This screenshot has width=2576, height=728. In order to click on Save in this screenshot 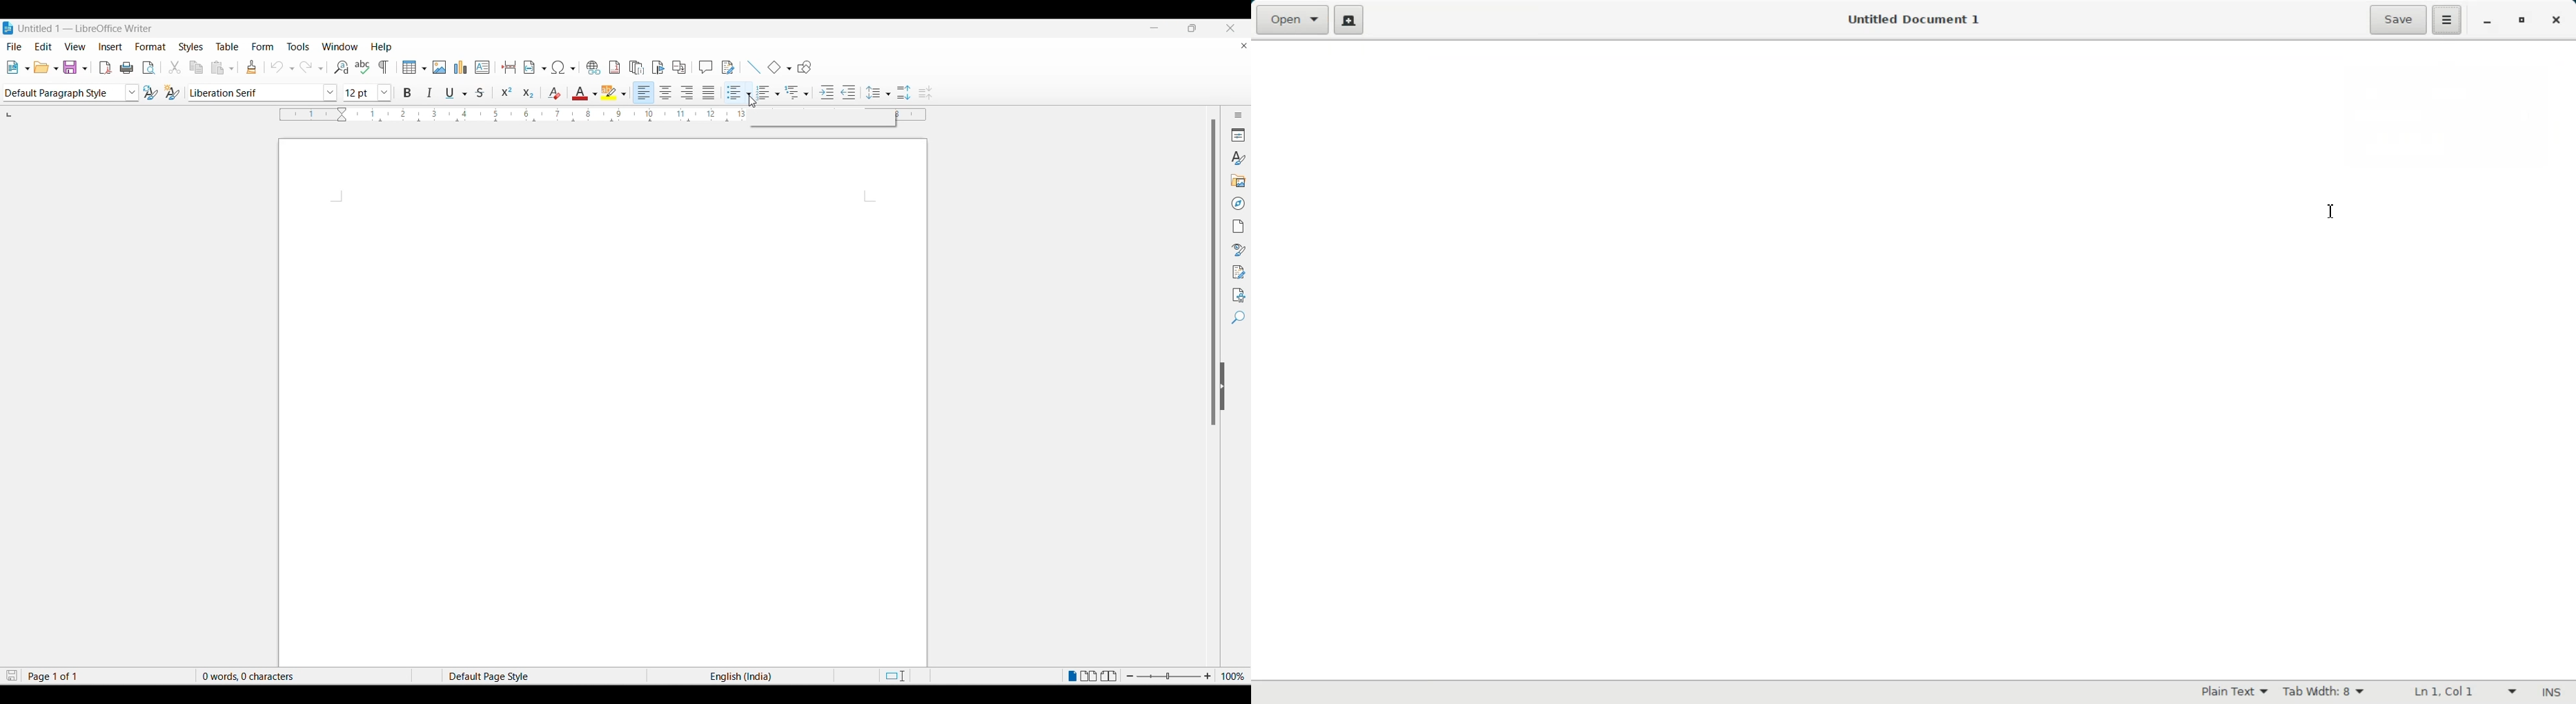, I will do `click(2397, 20)`.